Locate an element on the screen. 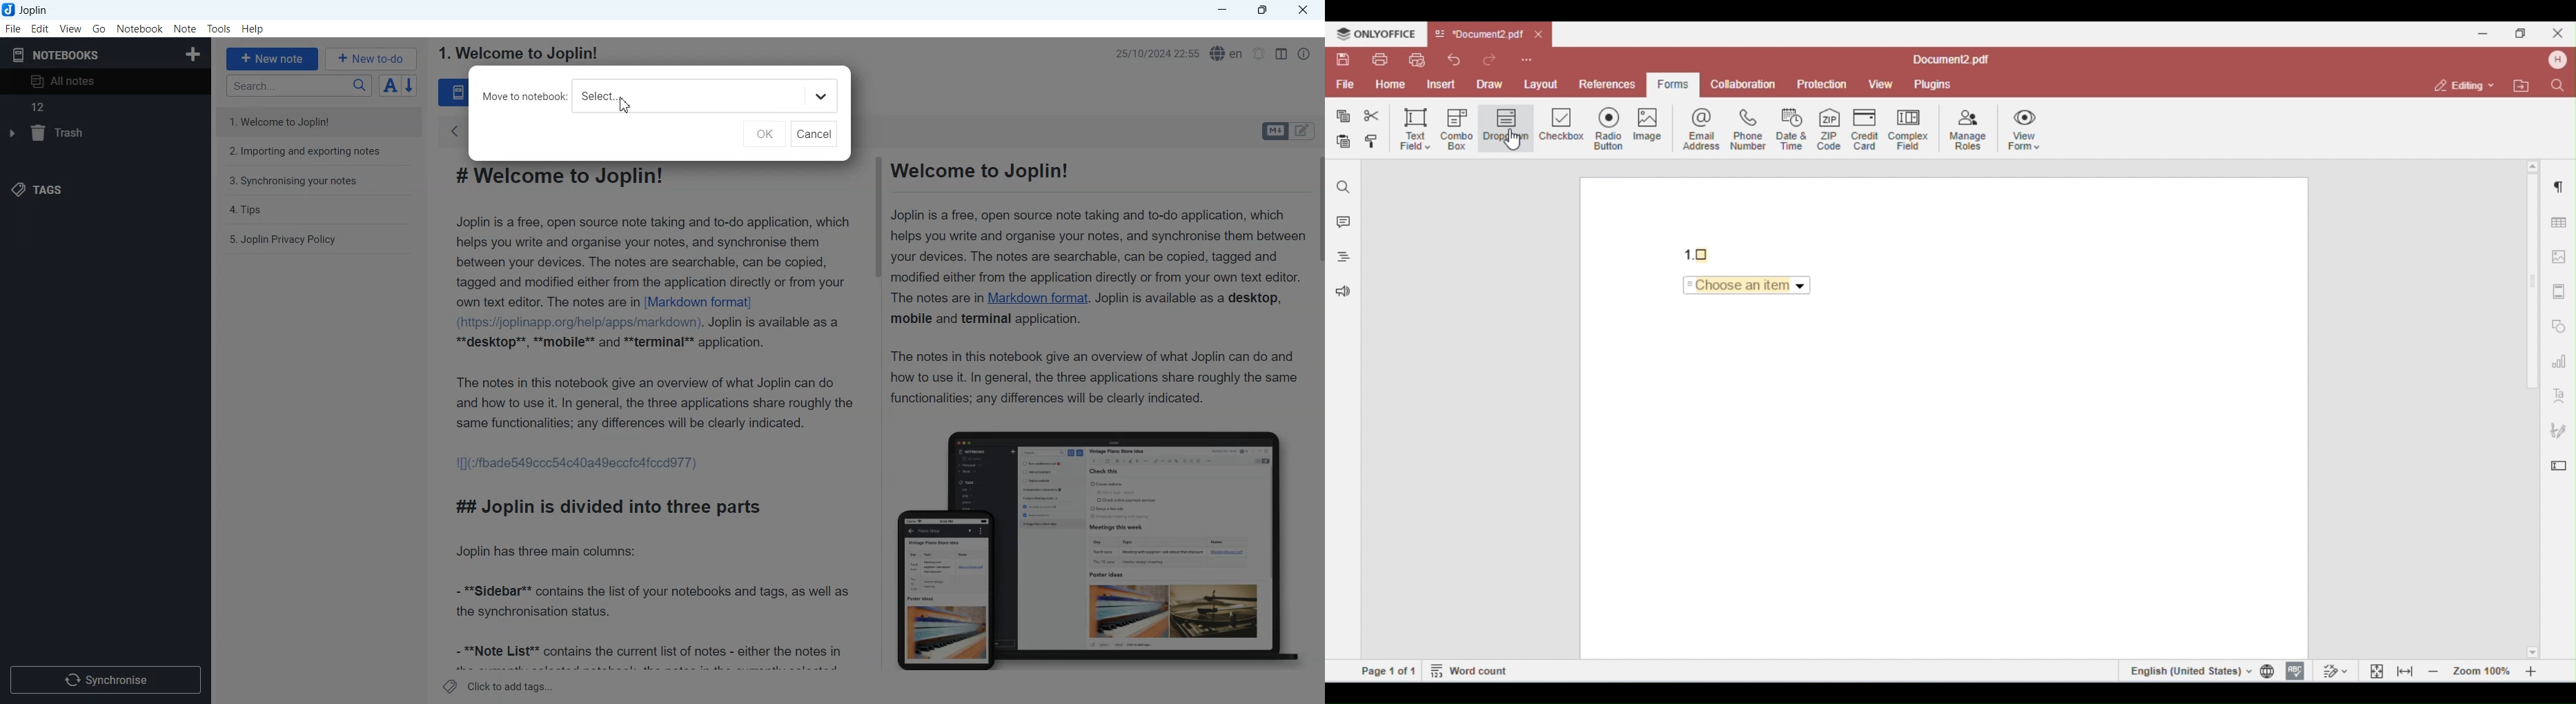  Note Properties is located at coordinates (1304, 54).